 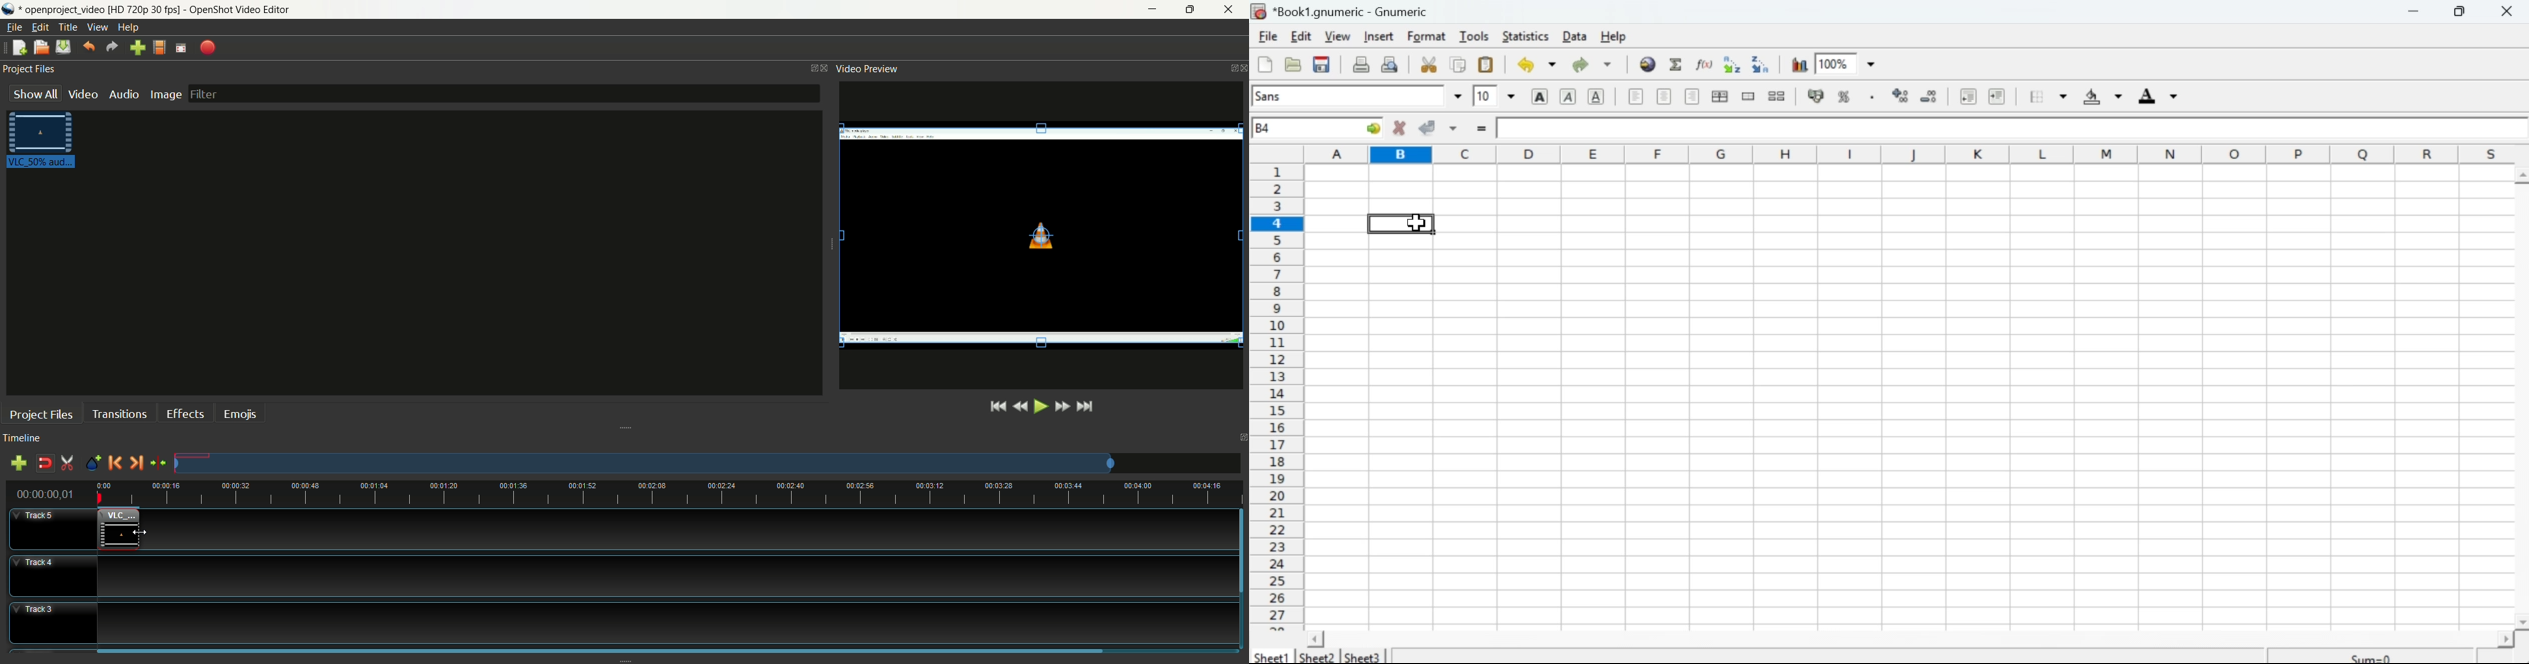 What do you see at coordinates (1431, 128) in the screenshot?
I see `Accept change` at bounding box center [1431, 128].